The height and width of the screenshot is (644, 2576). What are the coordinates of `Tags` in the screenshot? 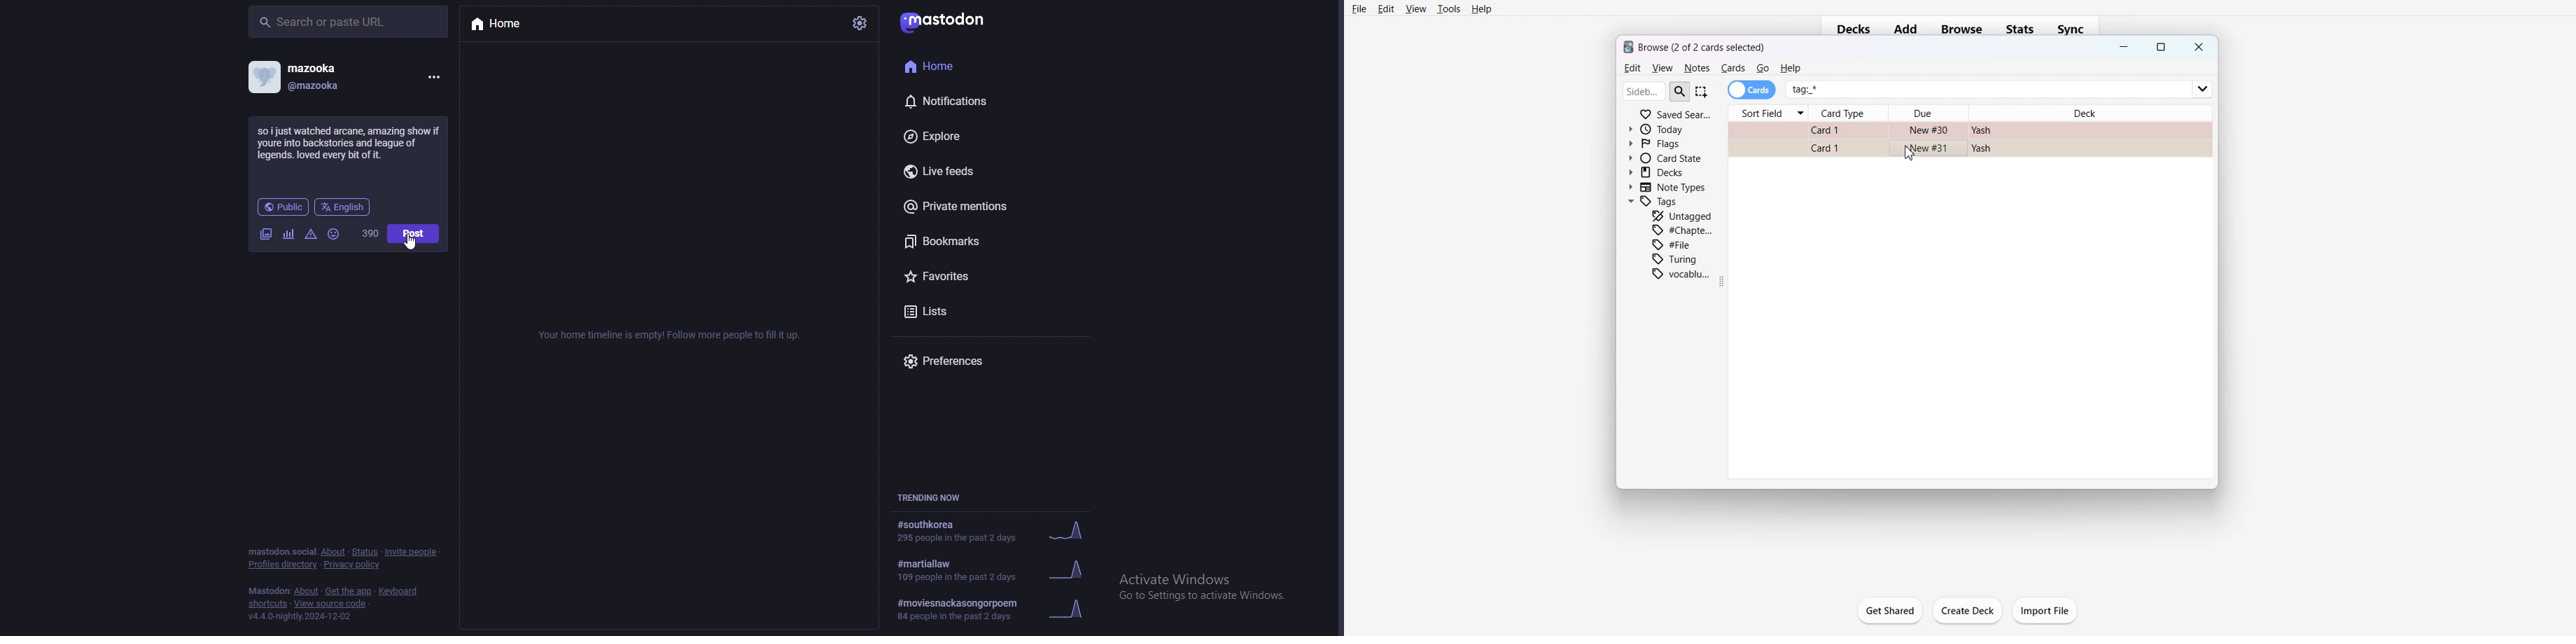 It's located at (1654, 202).